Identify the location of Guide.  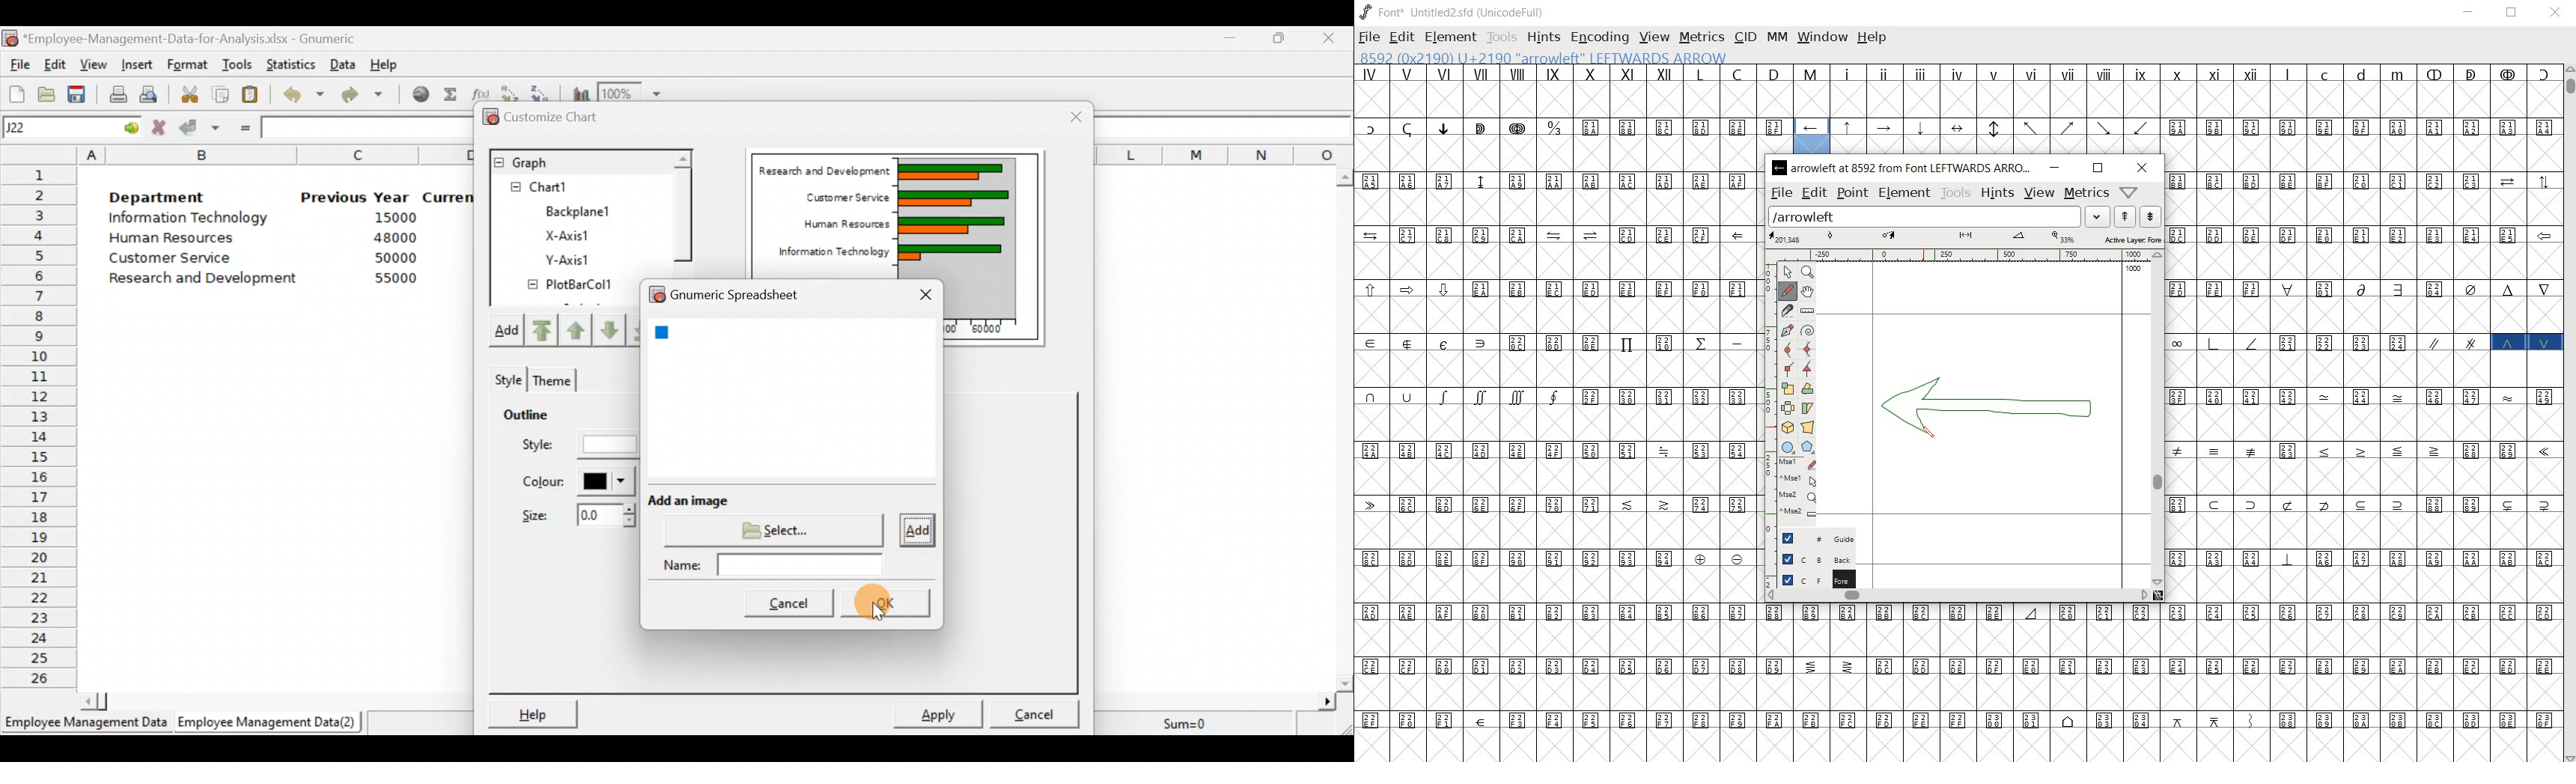
(1812, 538).